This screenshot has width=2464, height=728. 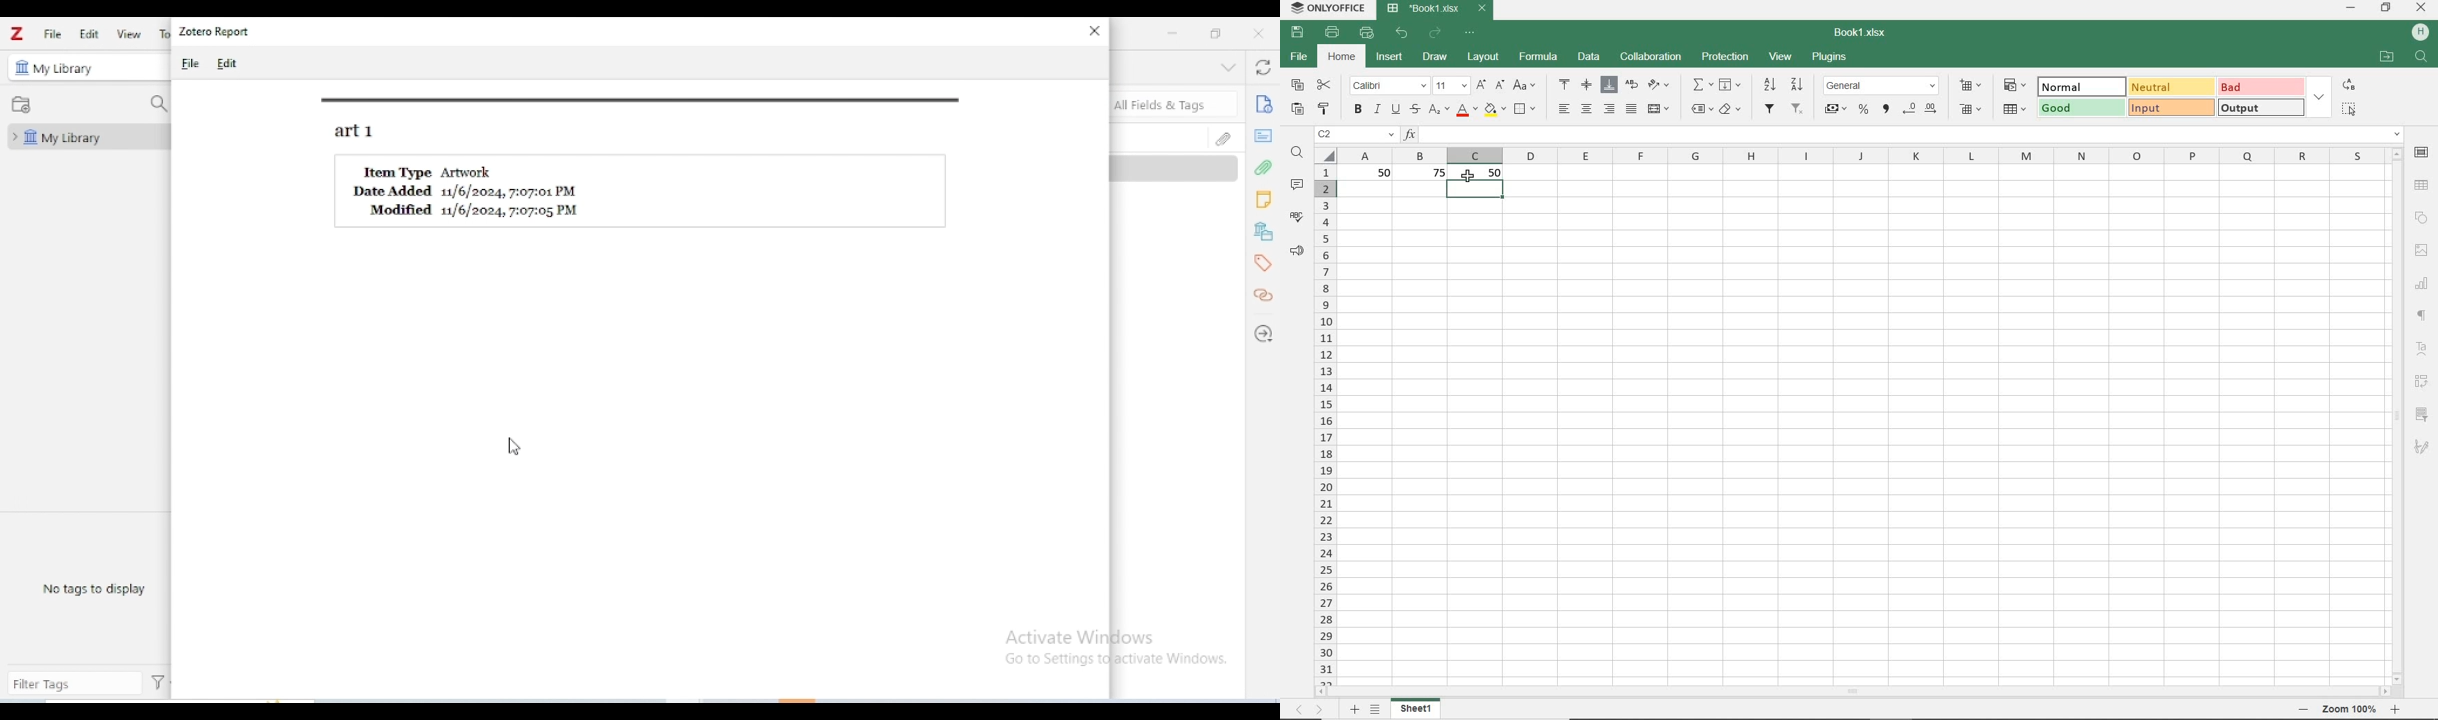 What do you see at coordinates (1563, 108) in the screenshot?
I see `align left` at bounding box center [1563, 108].